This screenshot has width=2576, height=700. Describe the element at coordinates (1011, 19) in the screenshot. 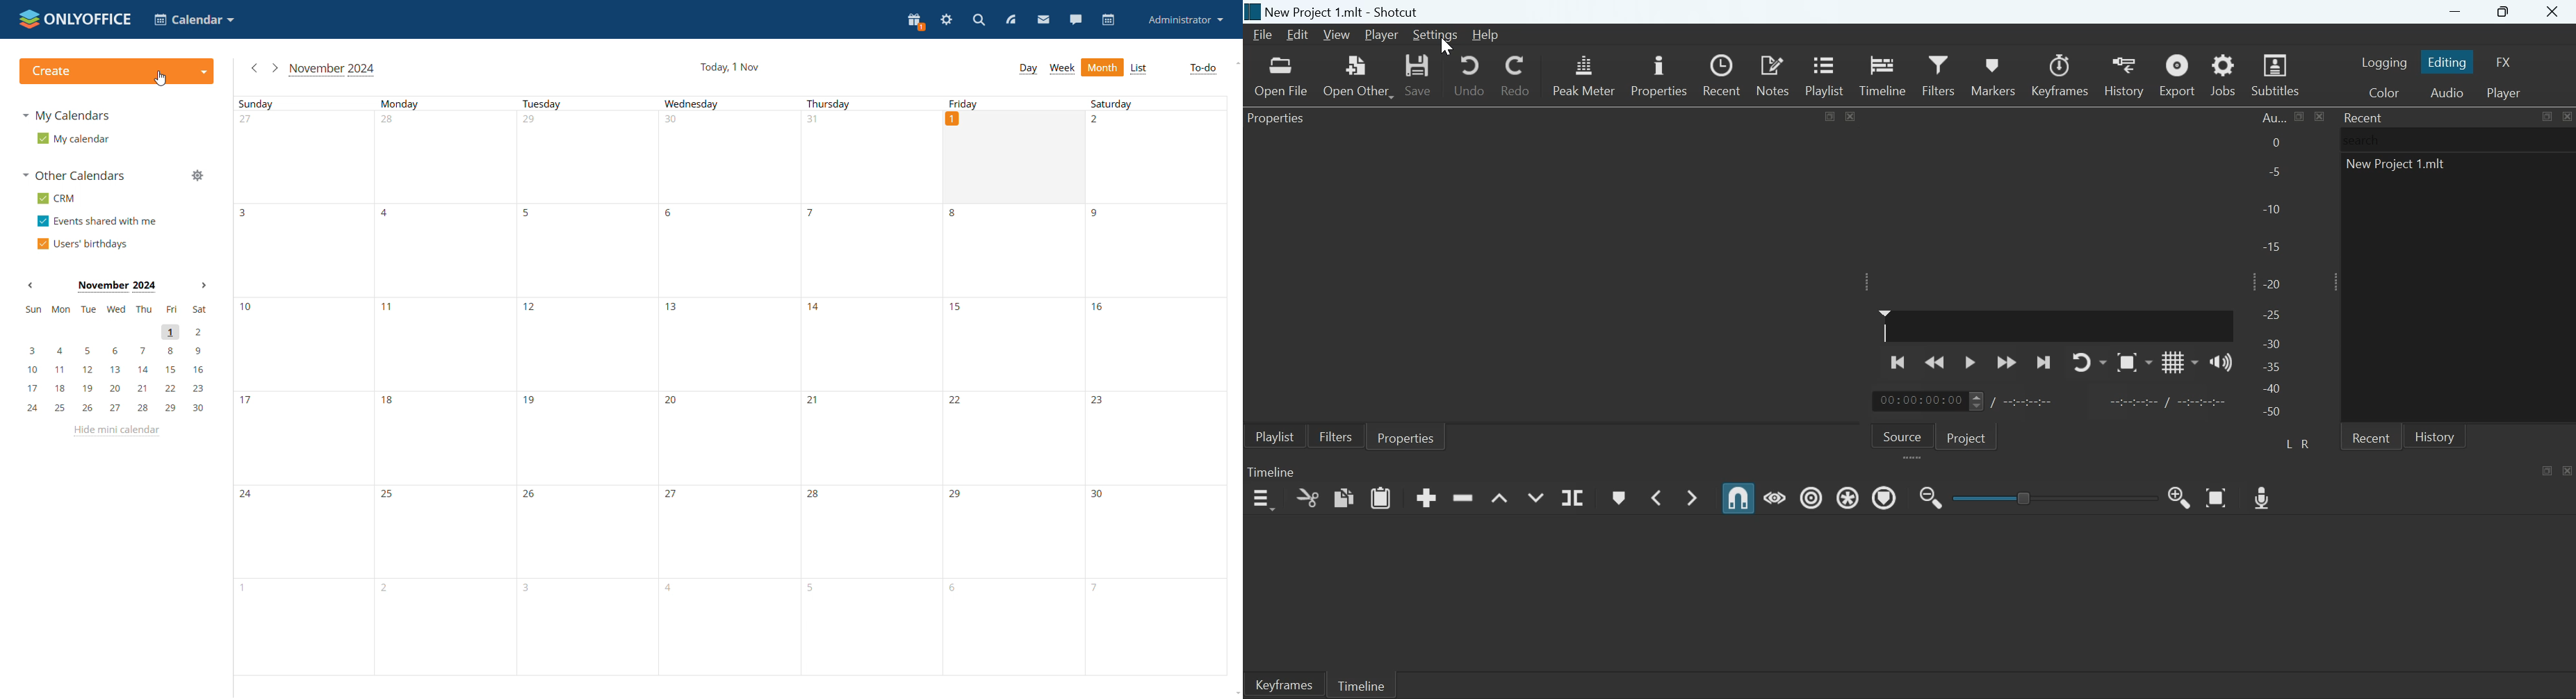

I see `view` at that location.